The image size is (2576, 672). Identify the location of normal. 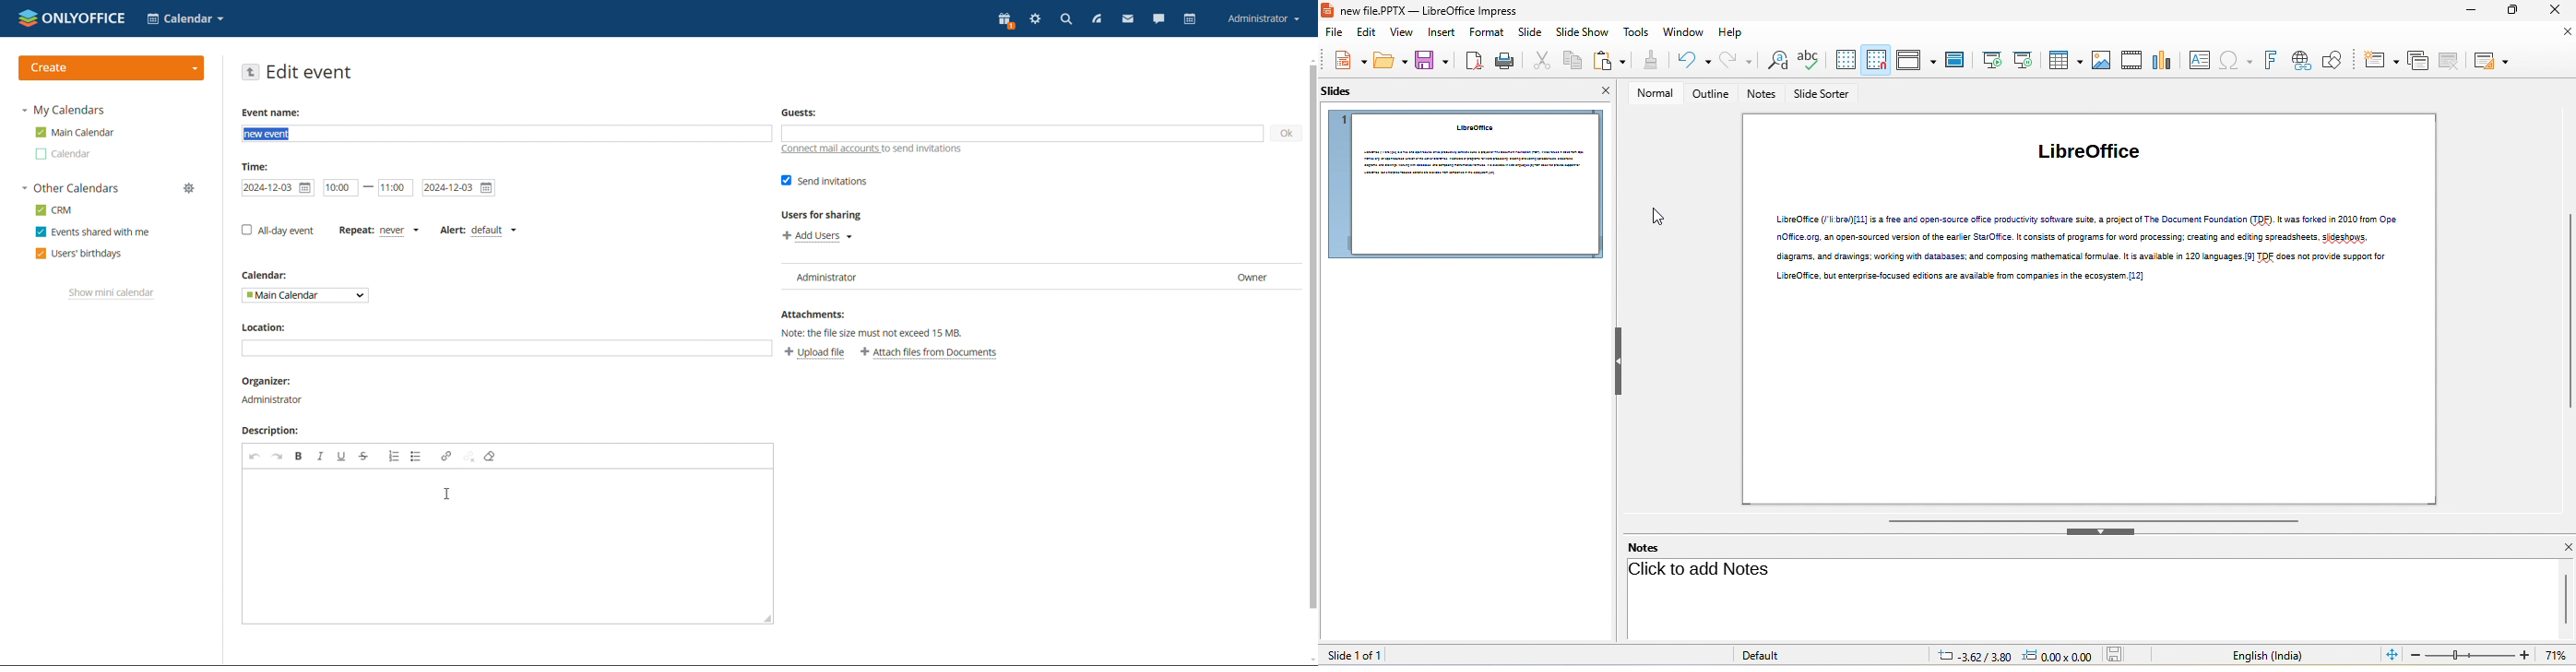
(1655, 93).